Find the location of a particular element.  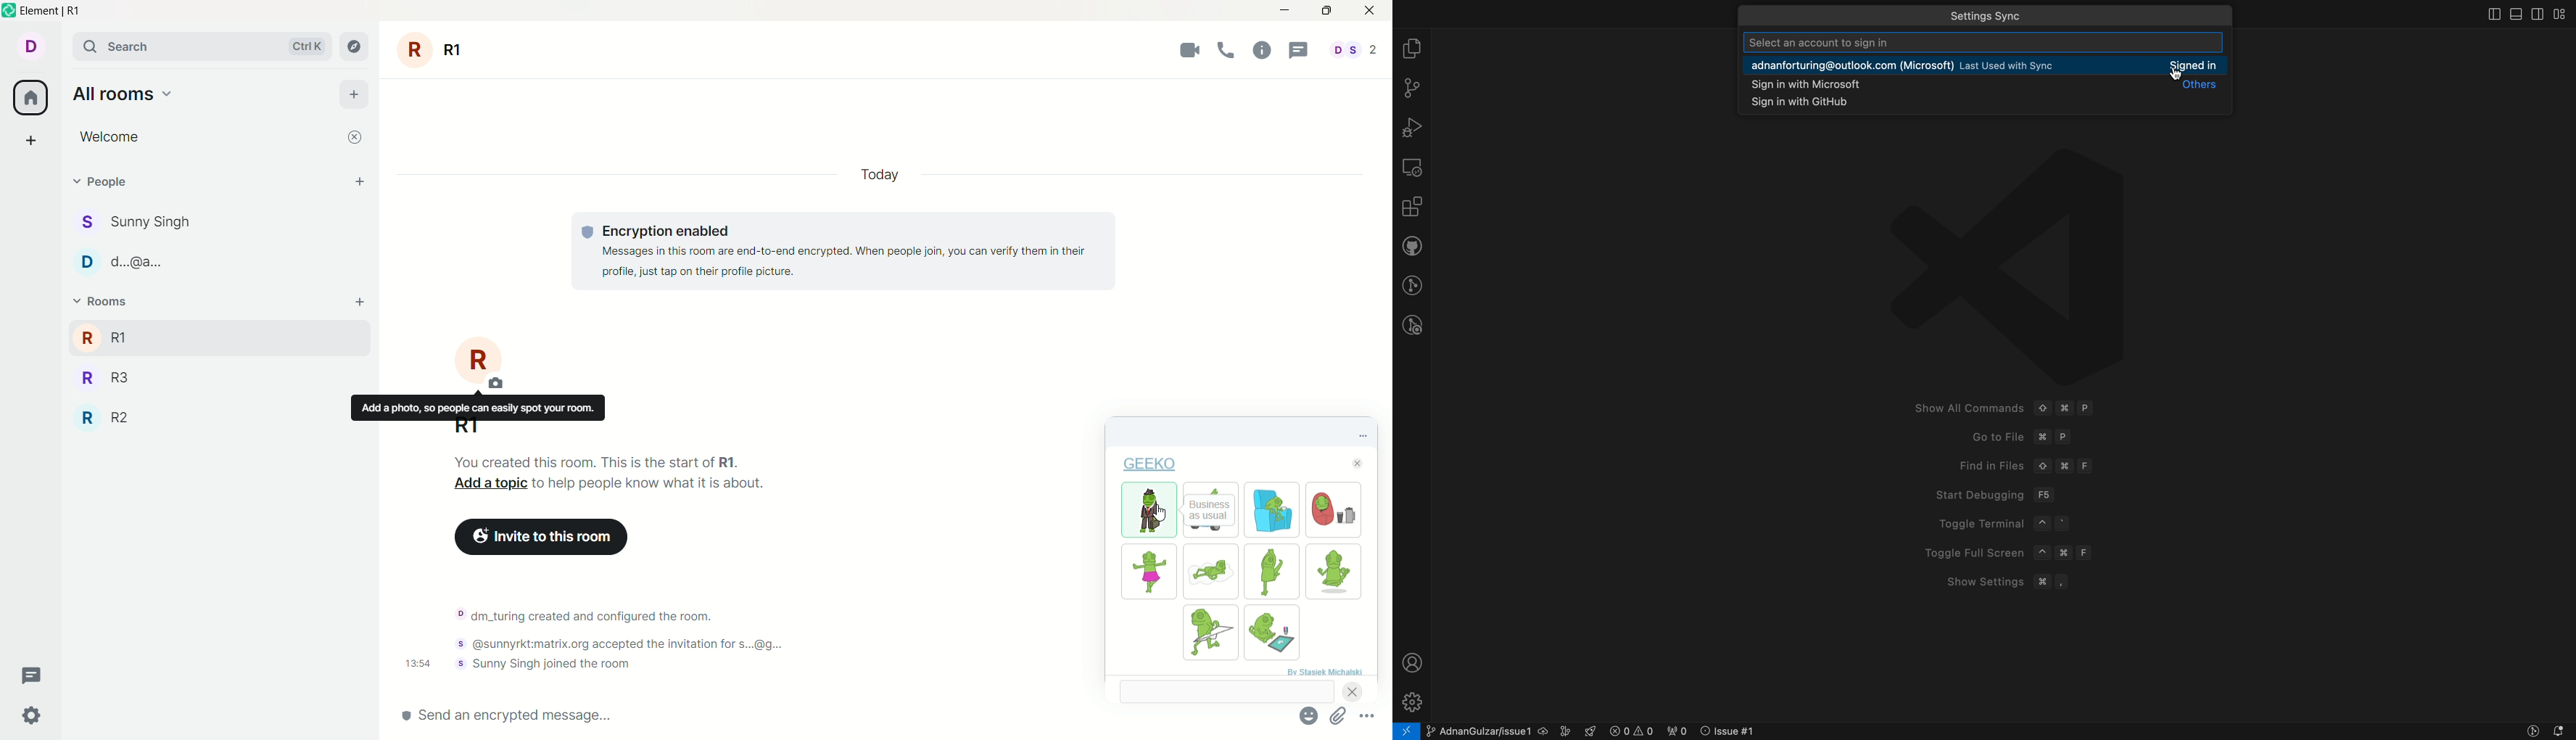

add is located at coordinates (355, 95).